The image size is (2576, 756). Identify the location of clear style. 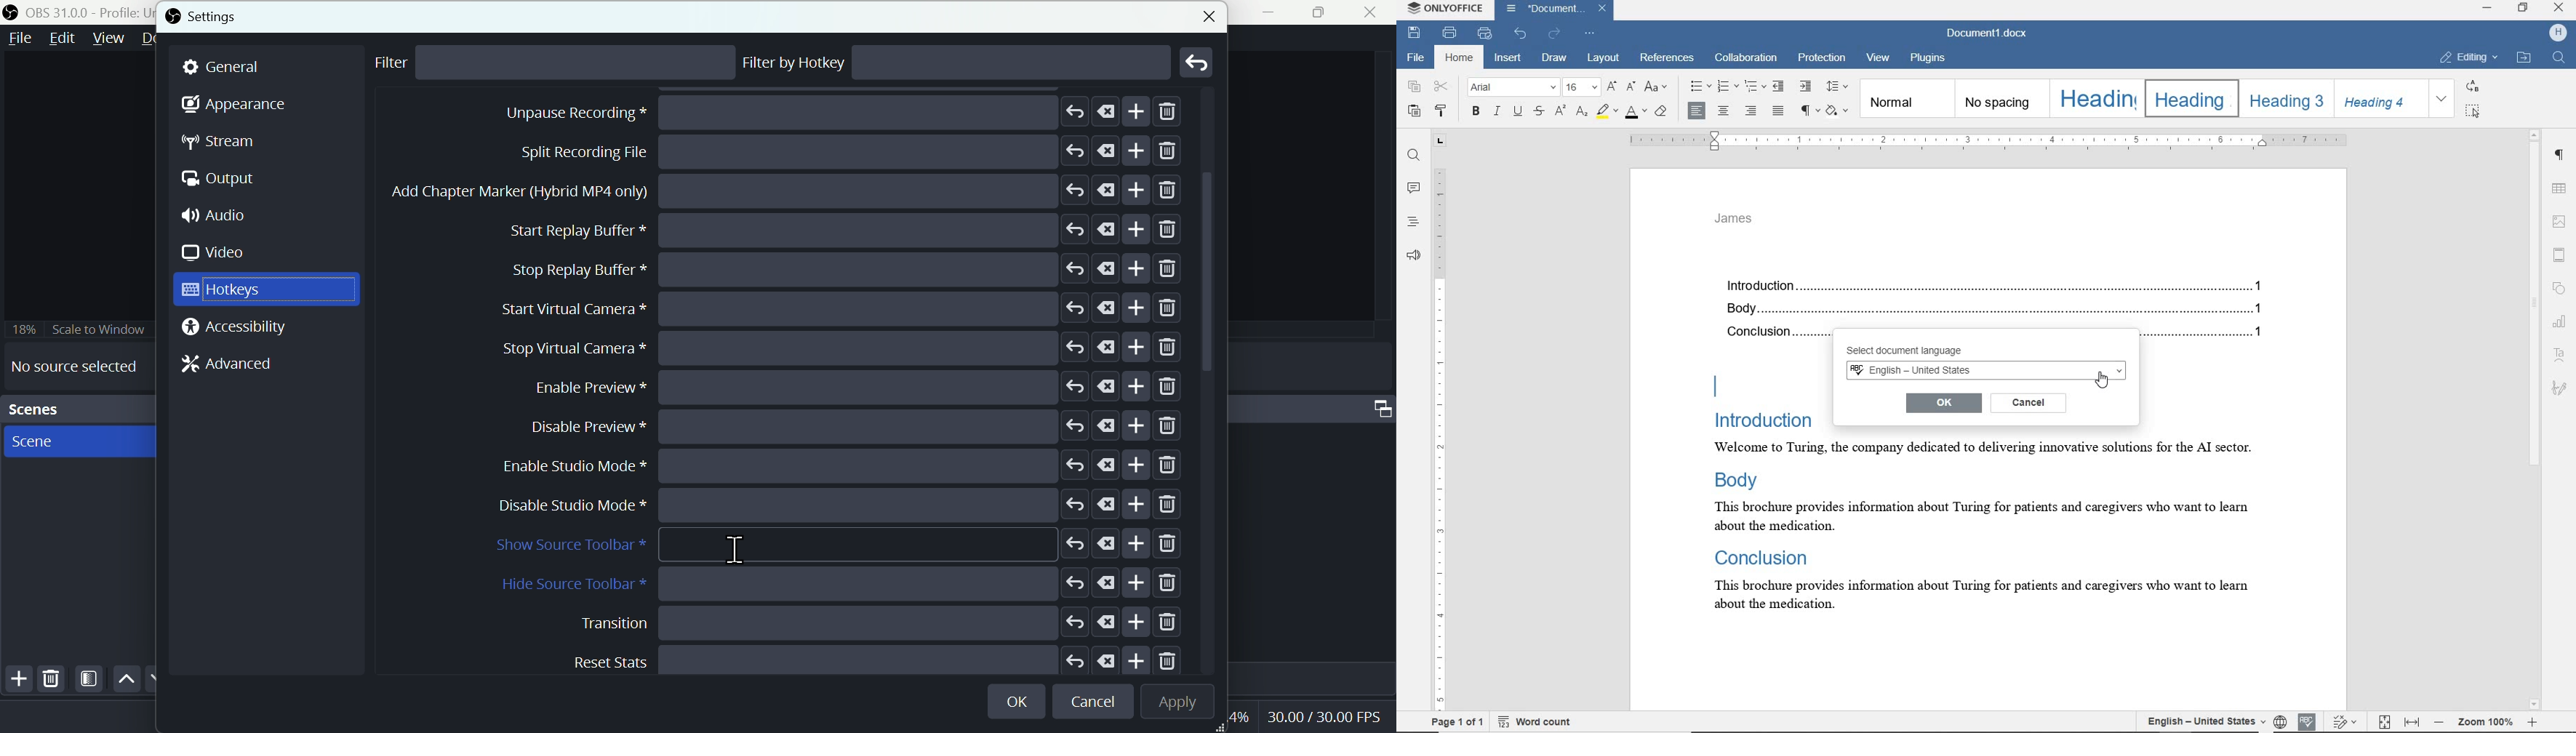
(1662, 112).